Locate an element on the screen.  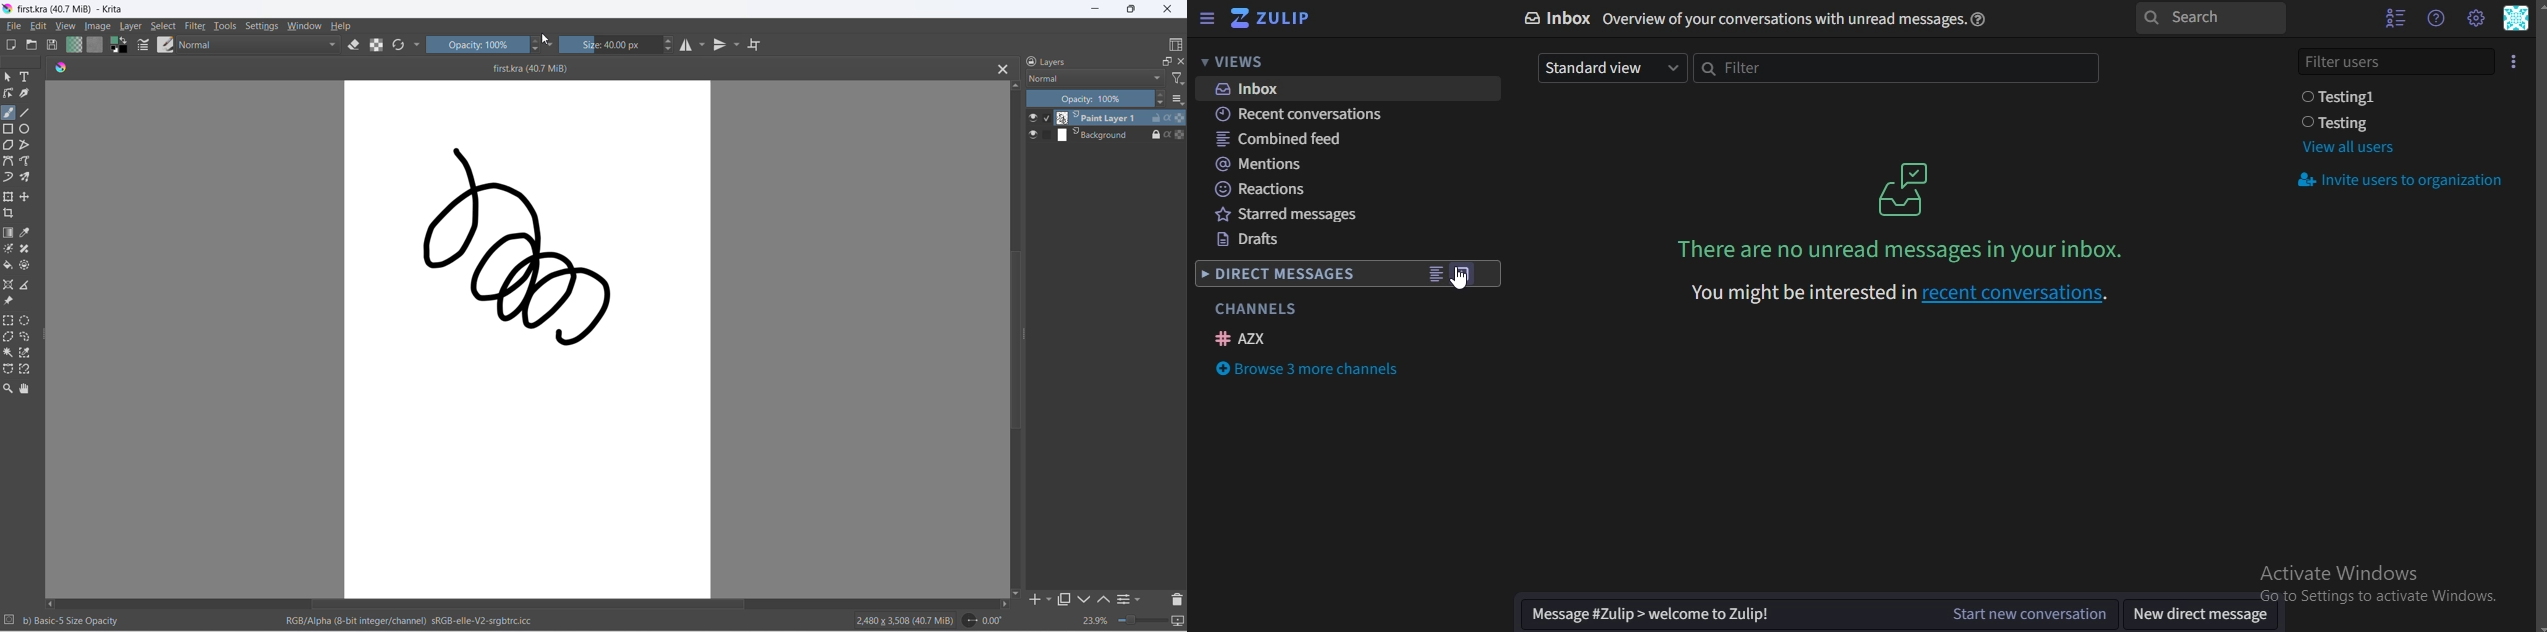
new file is located at coordinates (11, 45).